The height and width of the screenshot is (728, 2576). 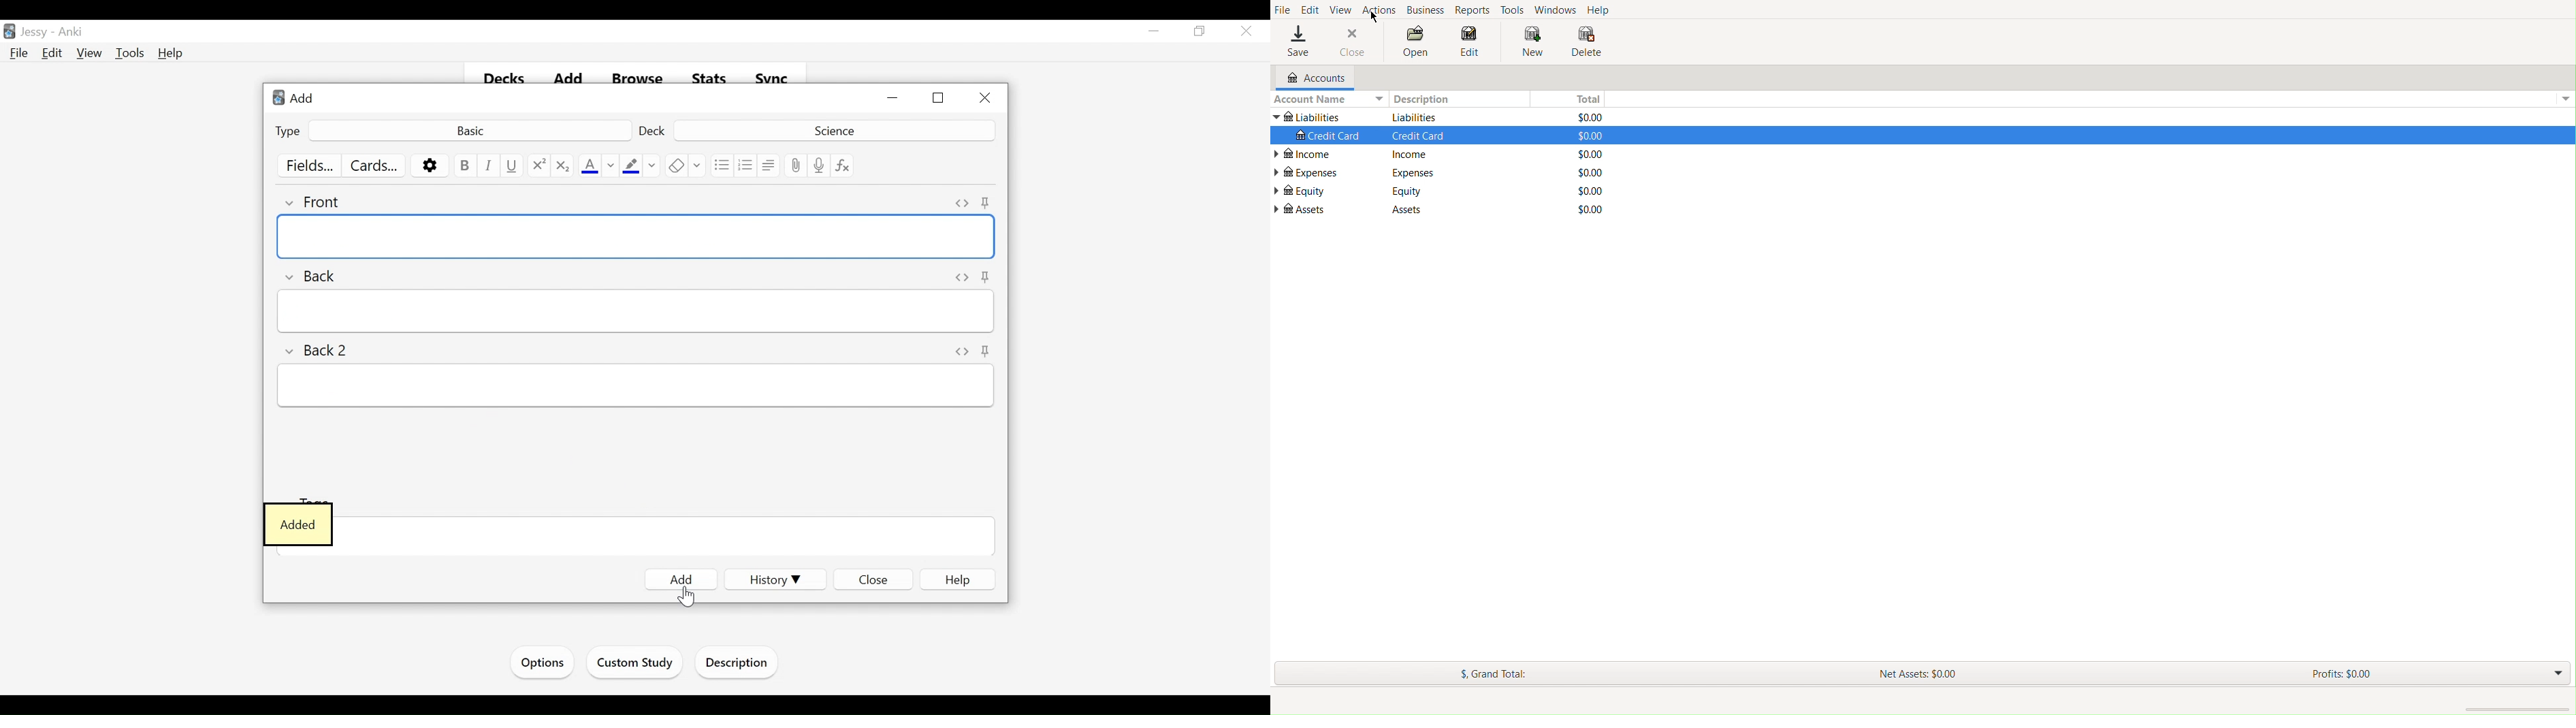 I want to click on Back, so click(x=316, y=275).